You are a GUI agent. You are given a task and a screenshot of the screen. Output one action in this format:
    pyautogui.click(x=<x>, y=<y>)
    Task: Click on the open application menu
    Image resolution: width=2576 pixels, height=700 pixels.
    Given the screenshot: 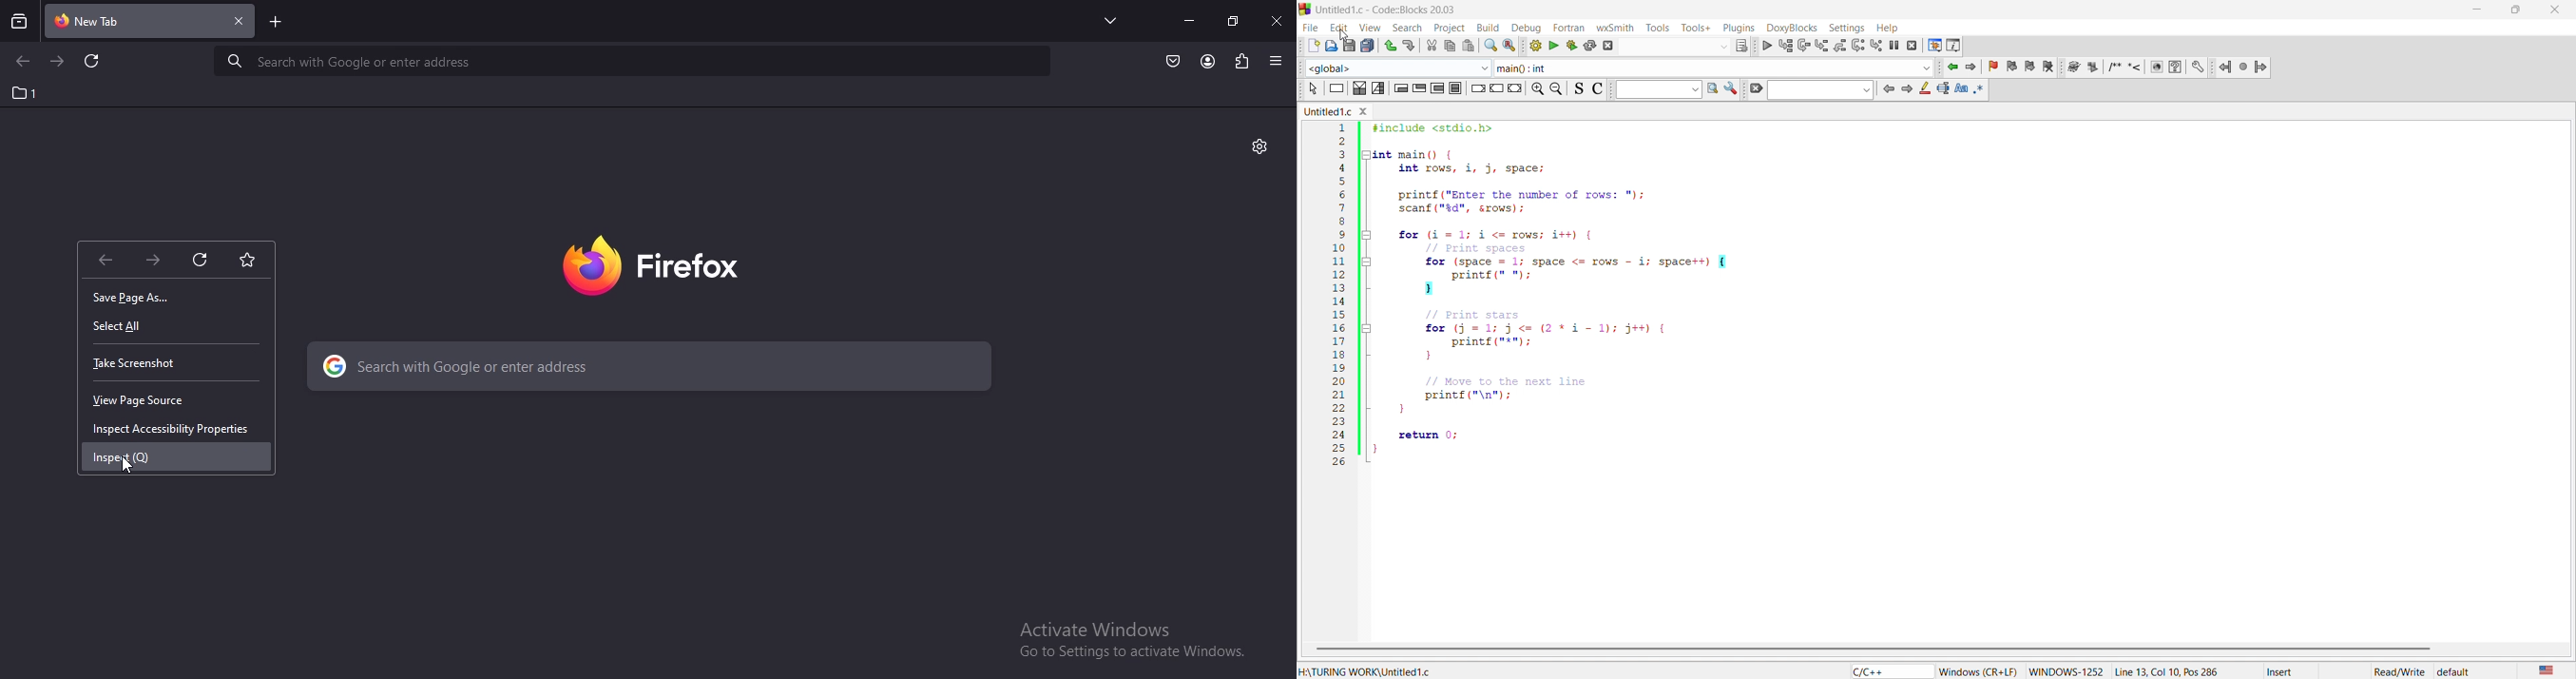 What is the action you would take?
    pyautogui.click(x=1276, y=62)
    